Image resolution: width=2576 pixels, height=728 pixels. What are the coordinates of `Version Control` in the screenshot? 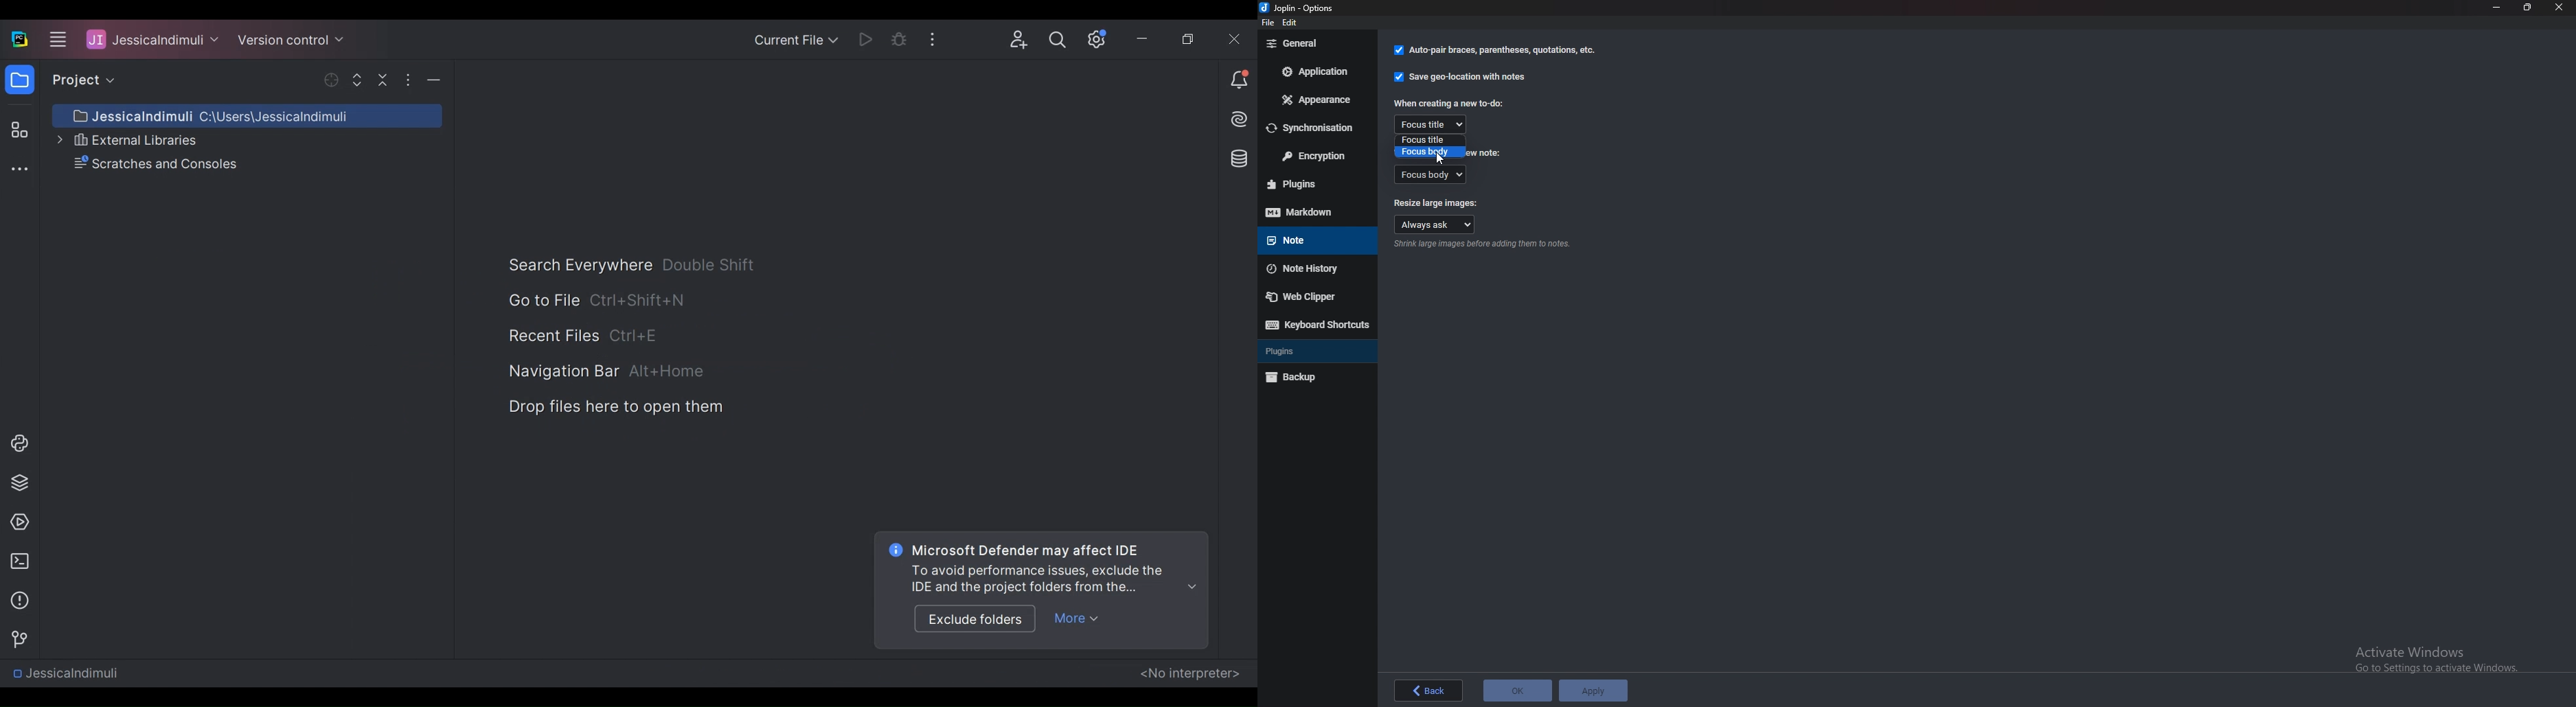 It's located at (18, 638).